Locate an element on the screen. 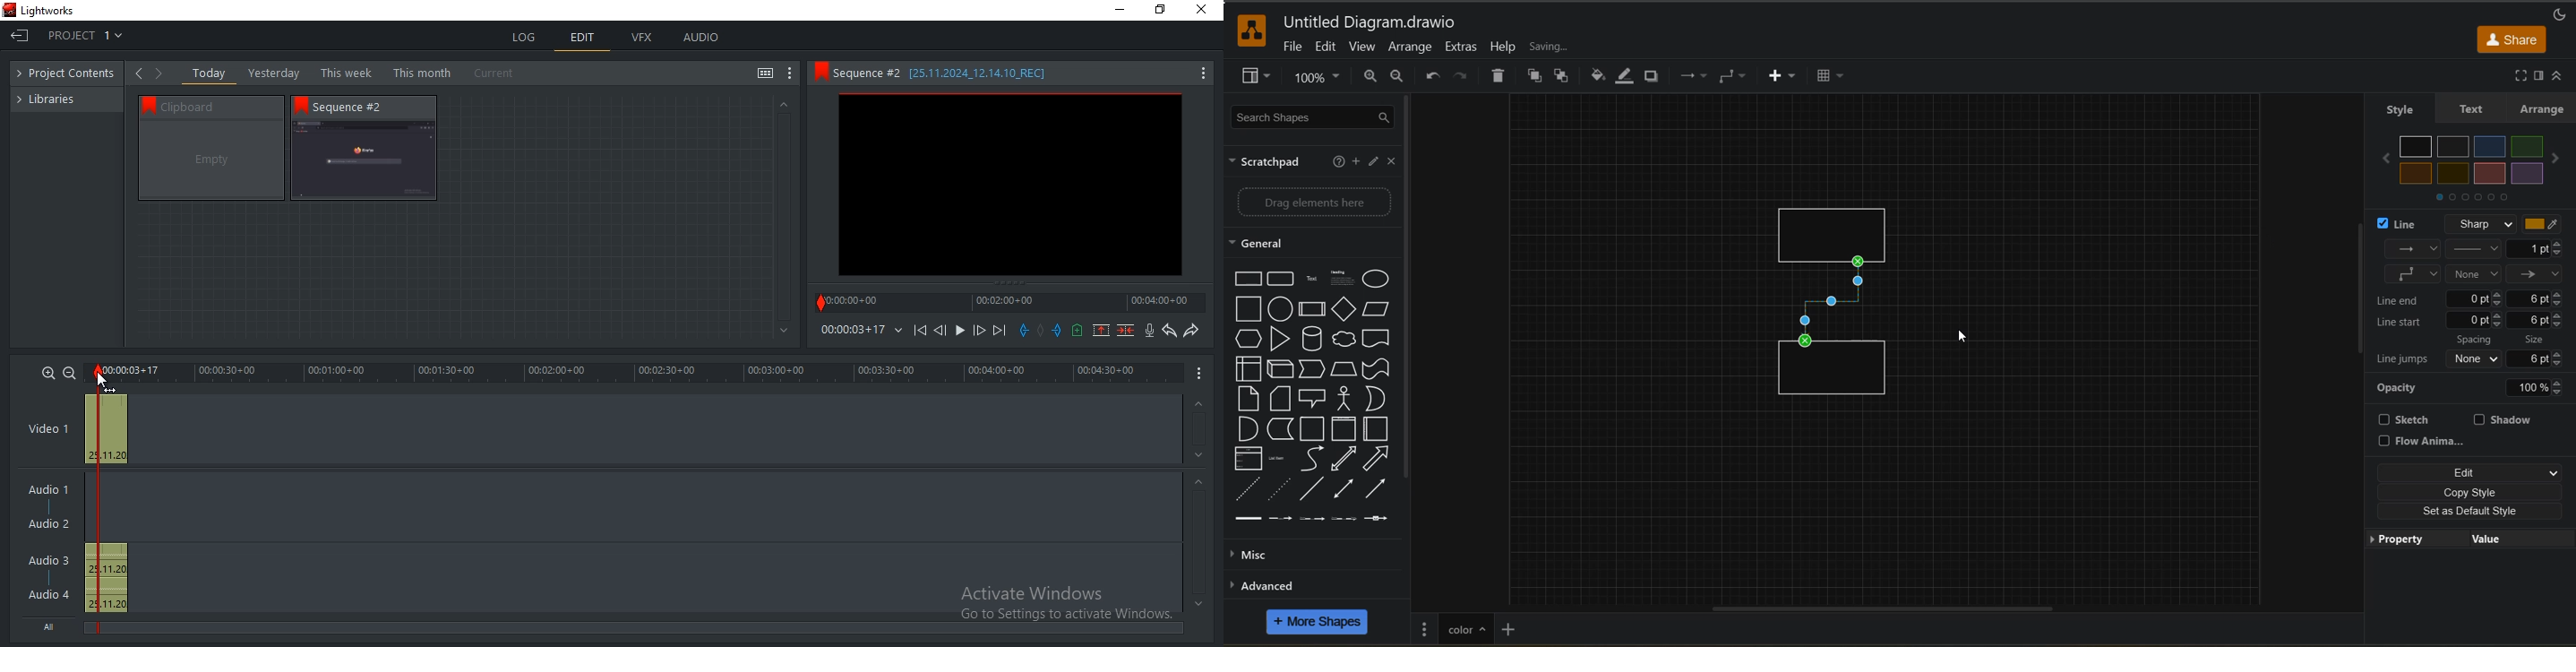 The height and width of the screenshot is (672, 2576). colors is located at coordinates (2475, 160).